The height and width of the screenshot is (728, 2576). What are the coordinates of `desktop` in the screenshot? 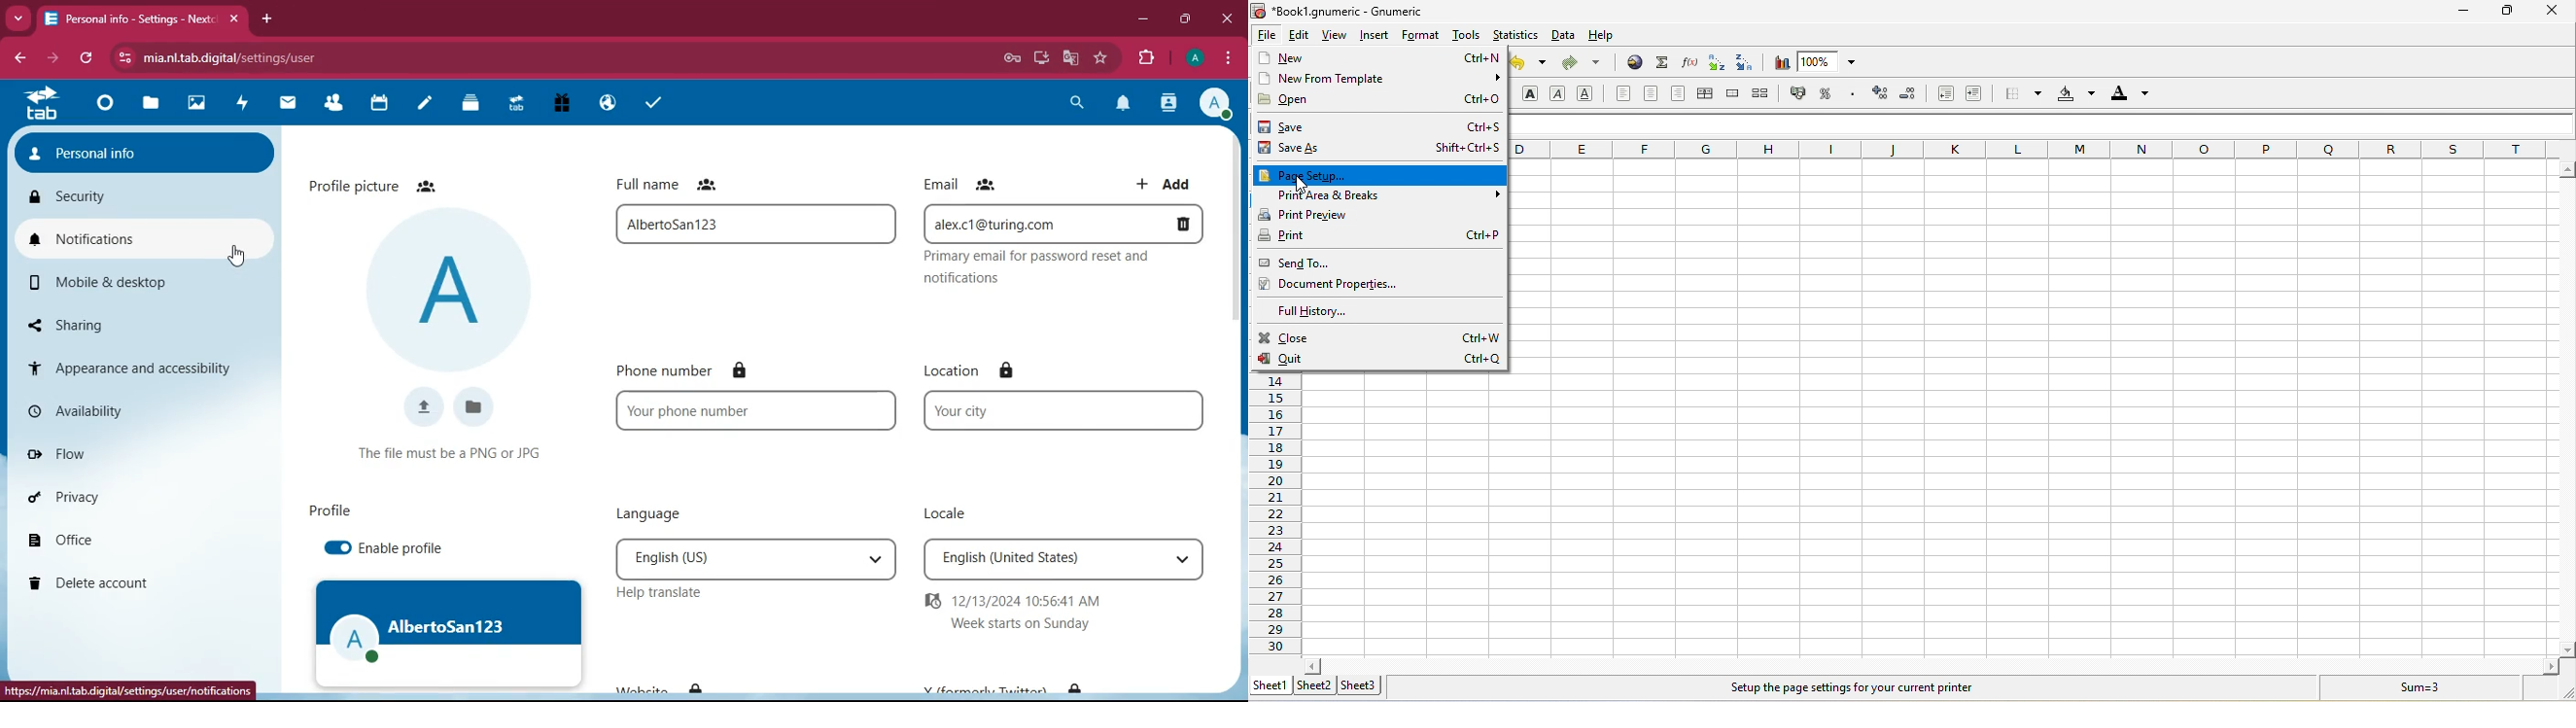 It's located at (1038, 58).